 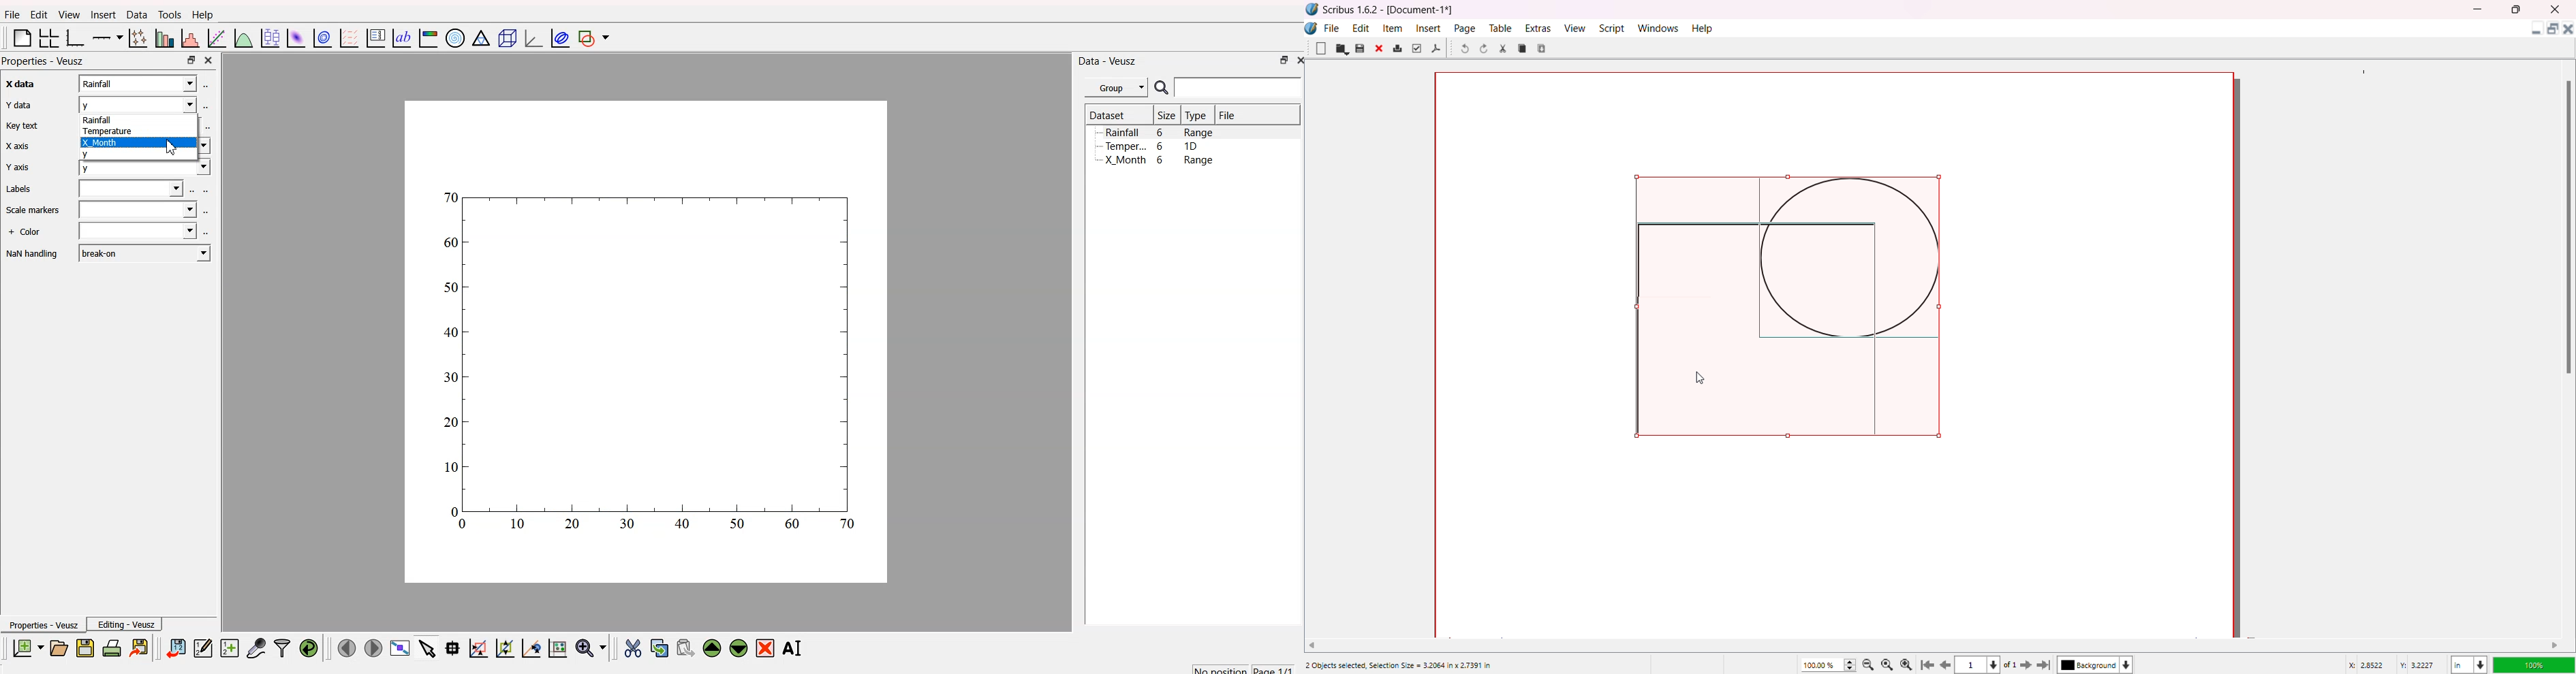 What do you see at coordinates (1539, 28) in the screenshot?
I see `Extras` at bounding box center [1539, 28].